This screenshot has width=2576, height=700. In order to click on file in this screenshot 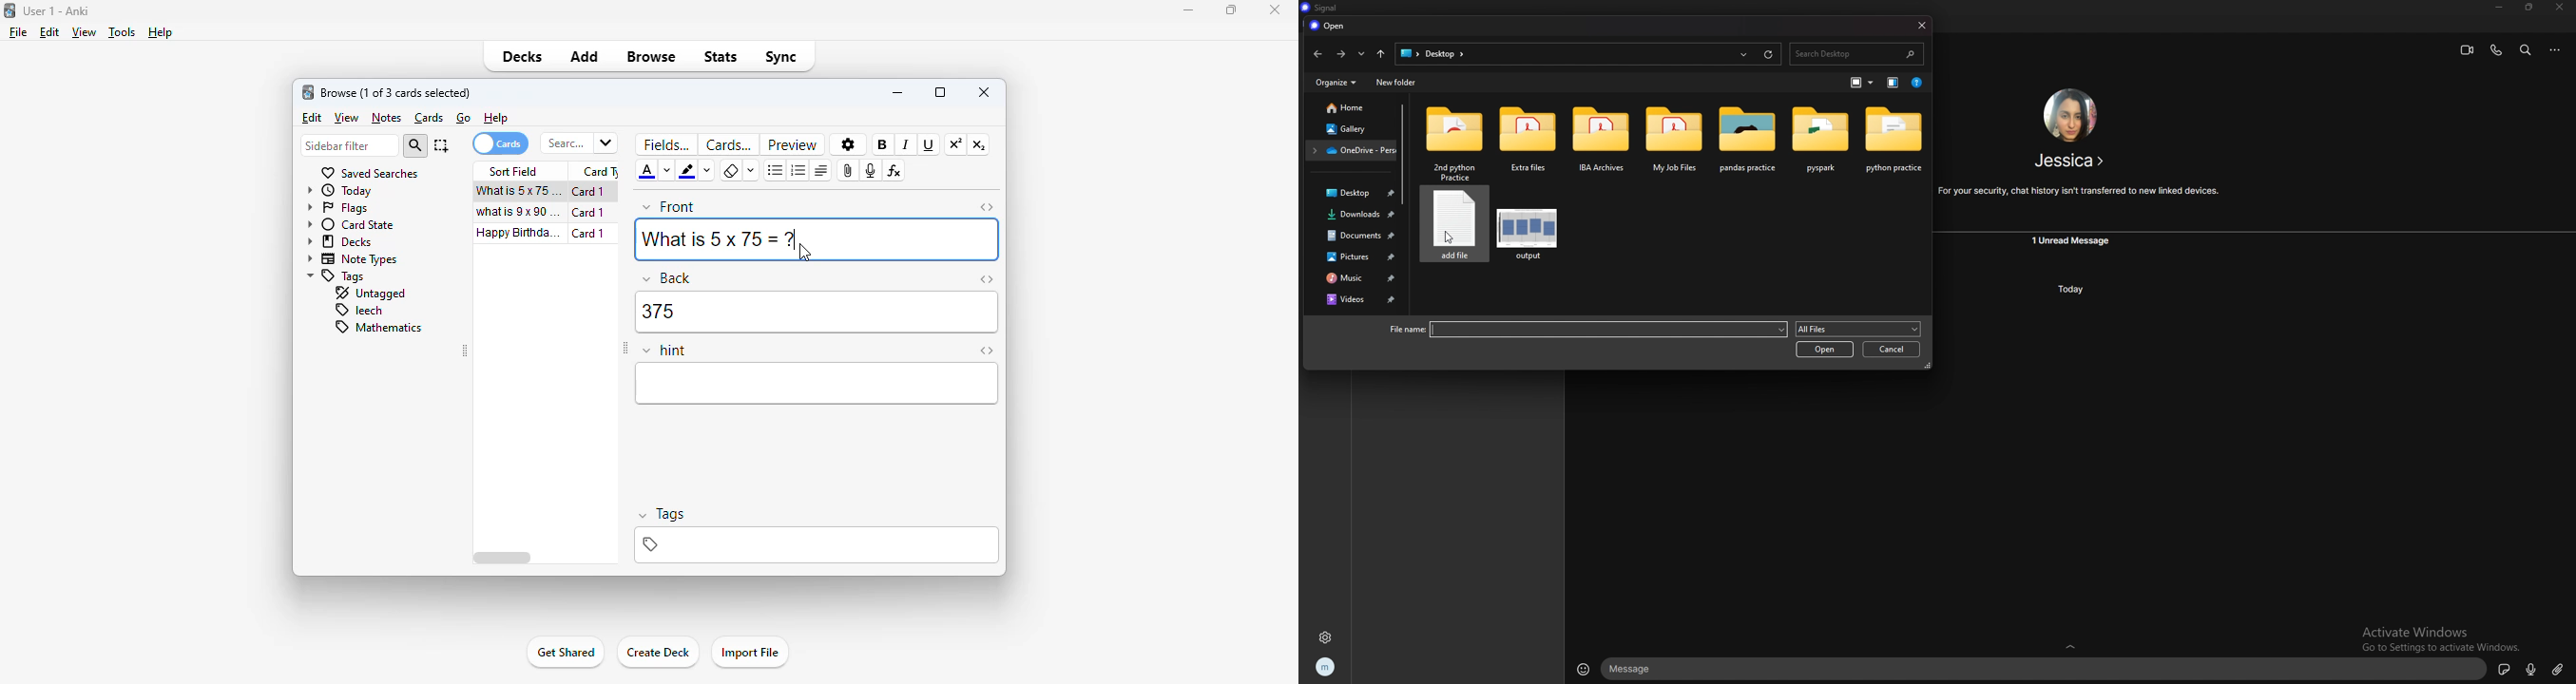, I will do `click(19, 32)`.